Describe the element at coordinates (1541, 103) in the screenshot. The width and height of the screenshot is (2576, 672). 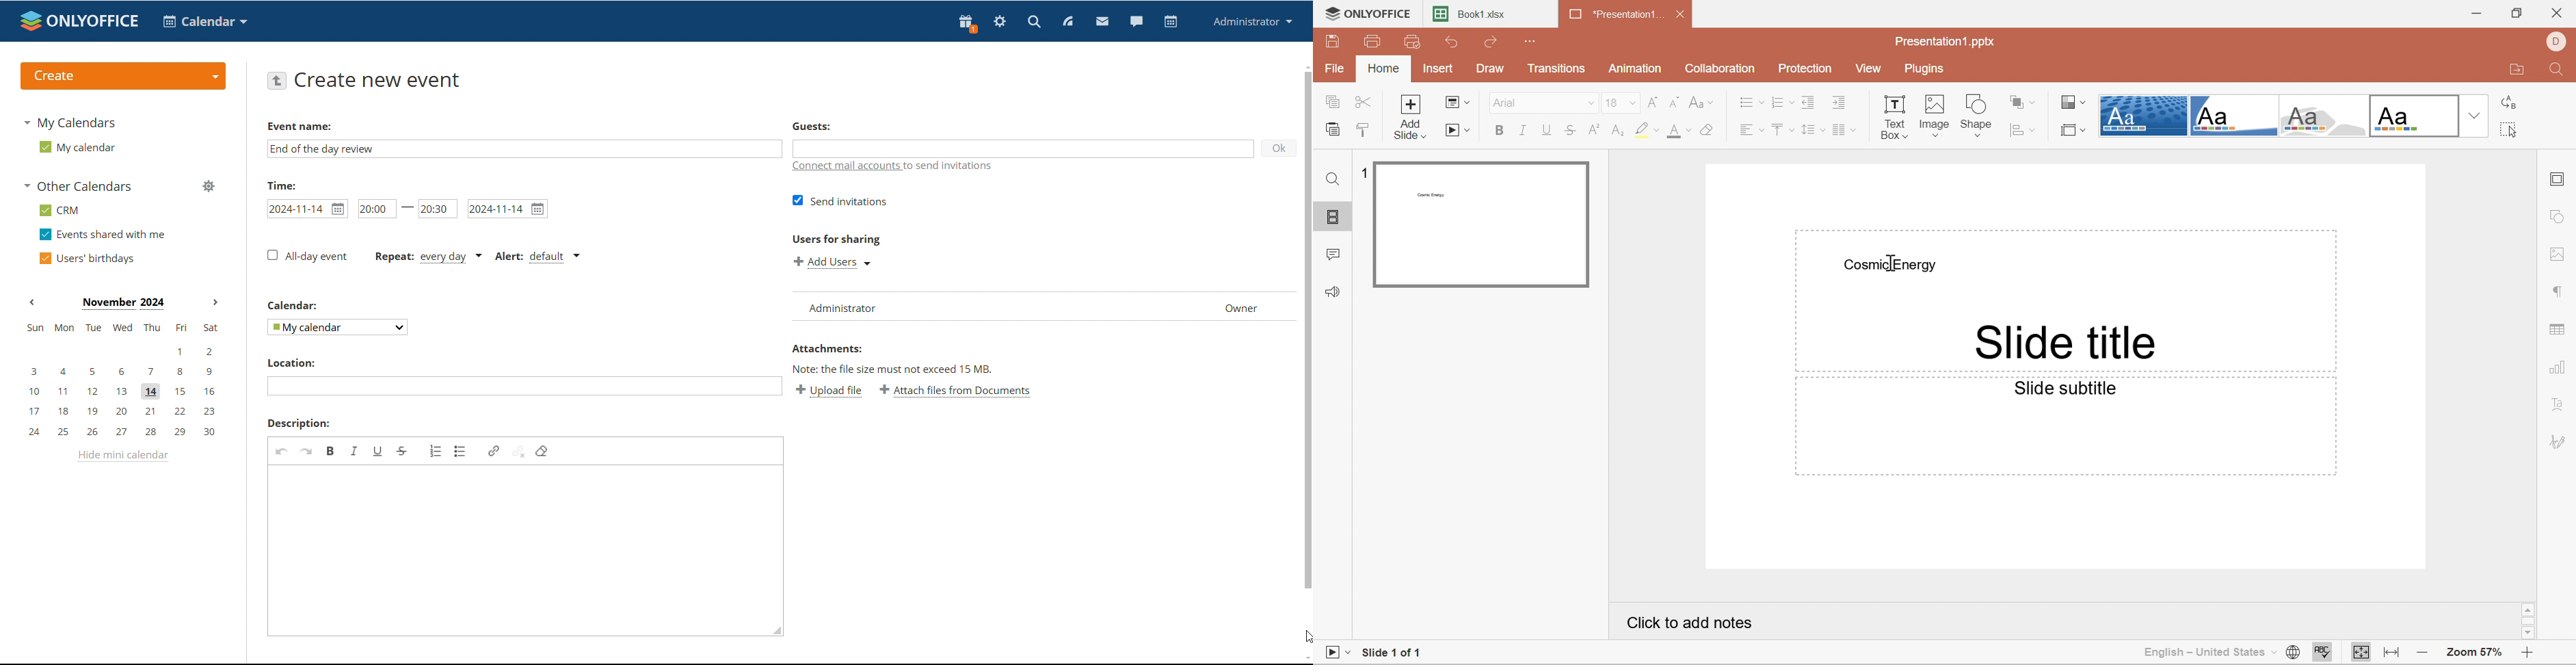
I see `Arial` at that location.